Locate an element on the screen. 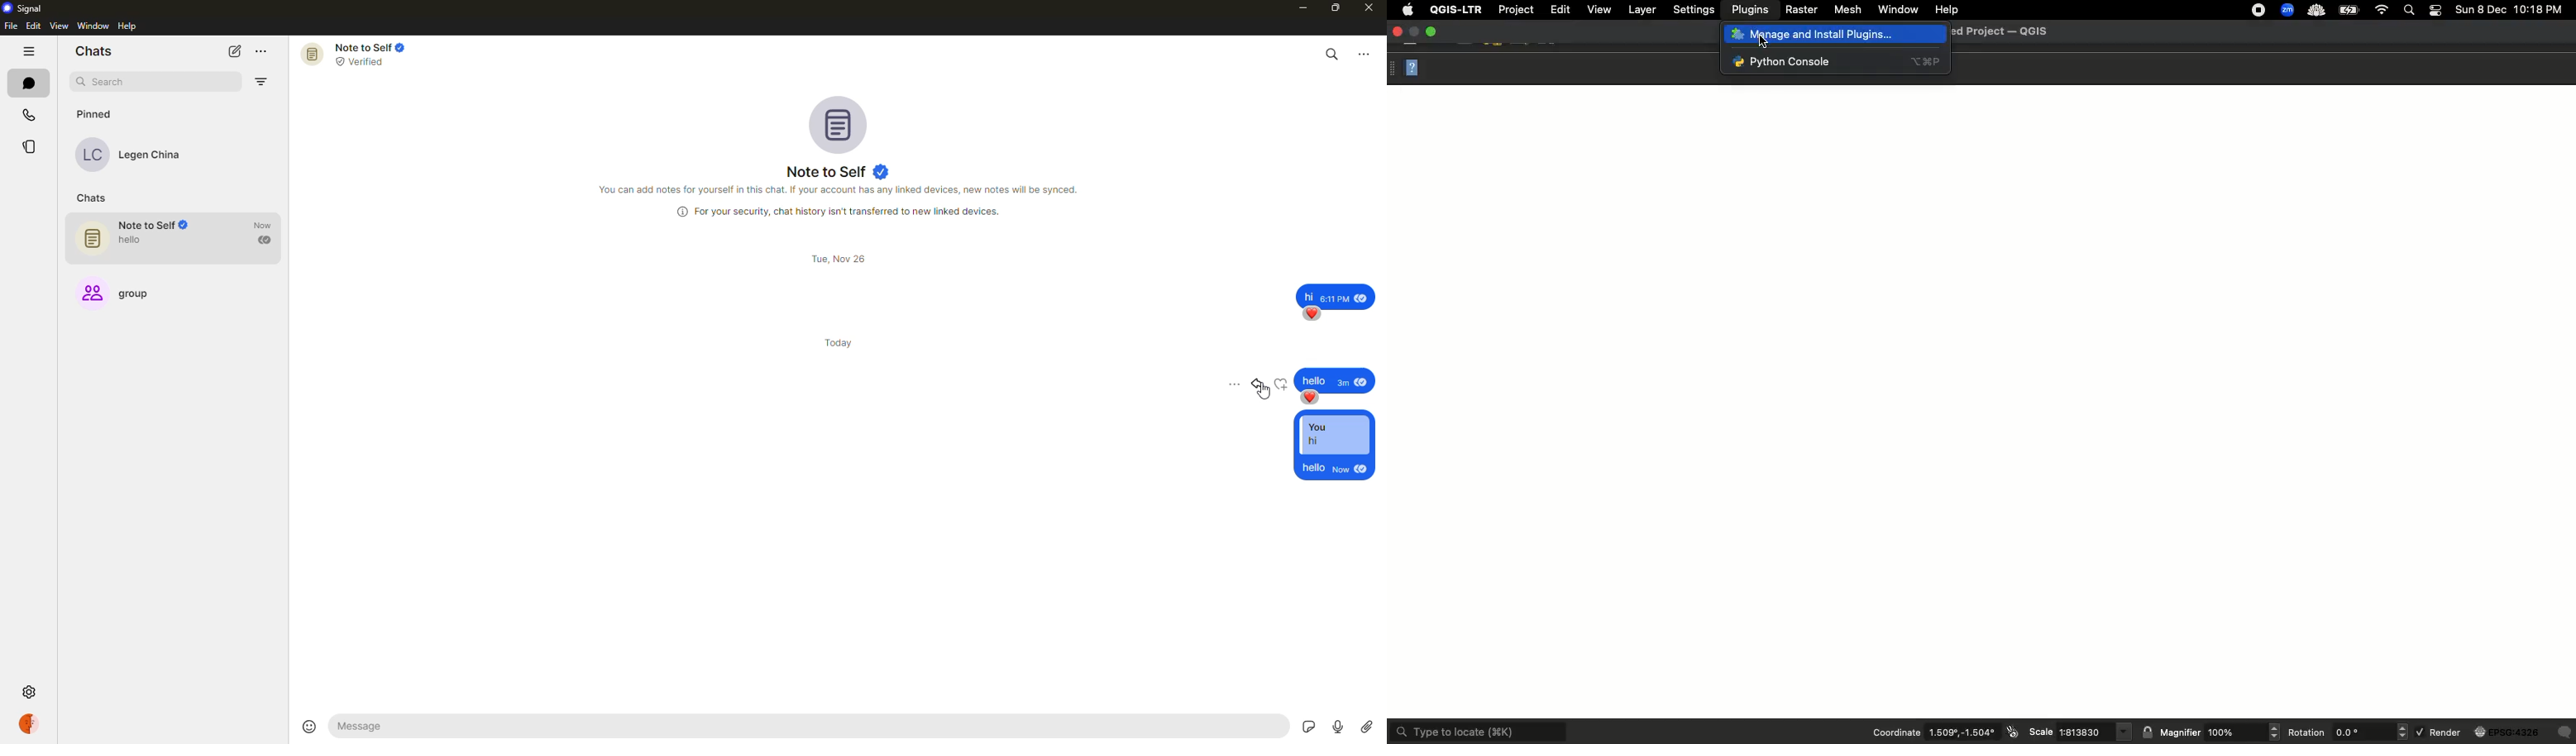 This screenshot has width=2576, height=756. more is located at coordinates (265, 51).